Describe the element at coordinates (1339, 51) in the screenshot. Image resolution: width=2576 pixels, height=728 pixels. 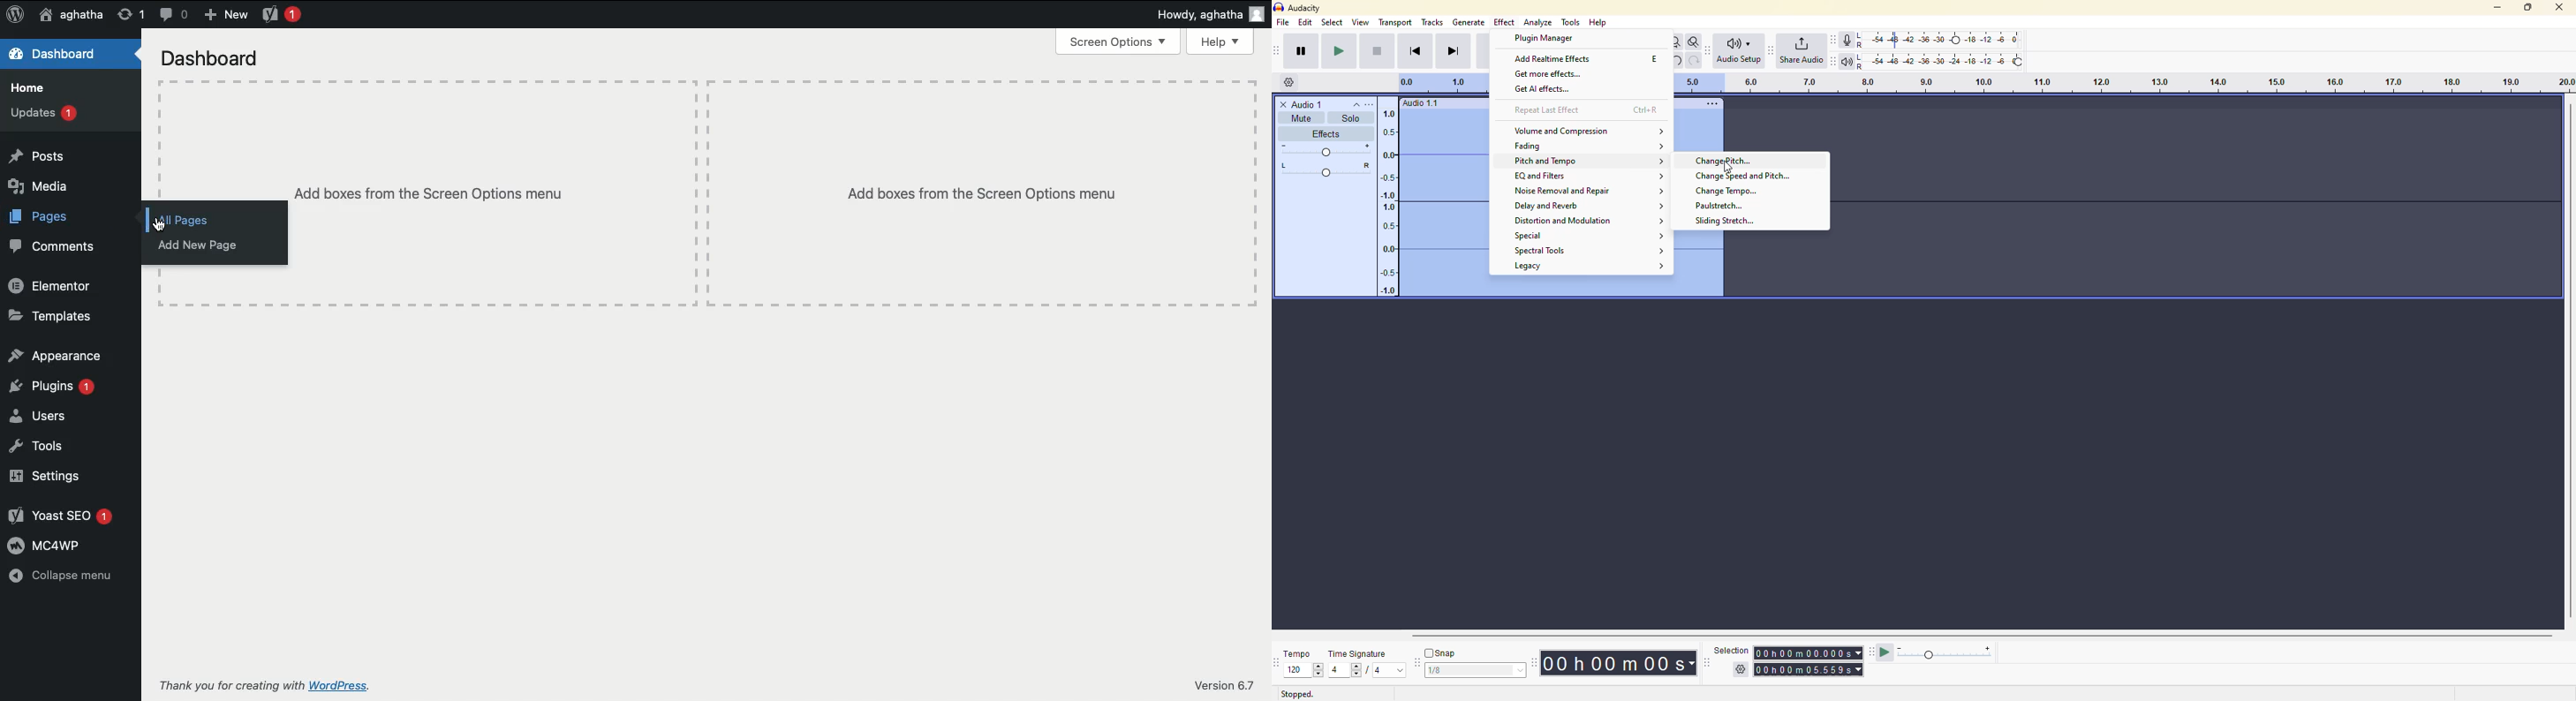
I see `play` at that location.